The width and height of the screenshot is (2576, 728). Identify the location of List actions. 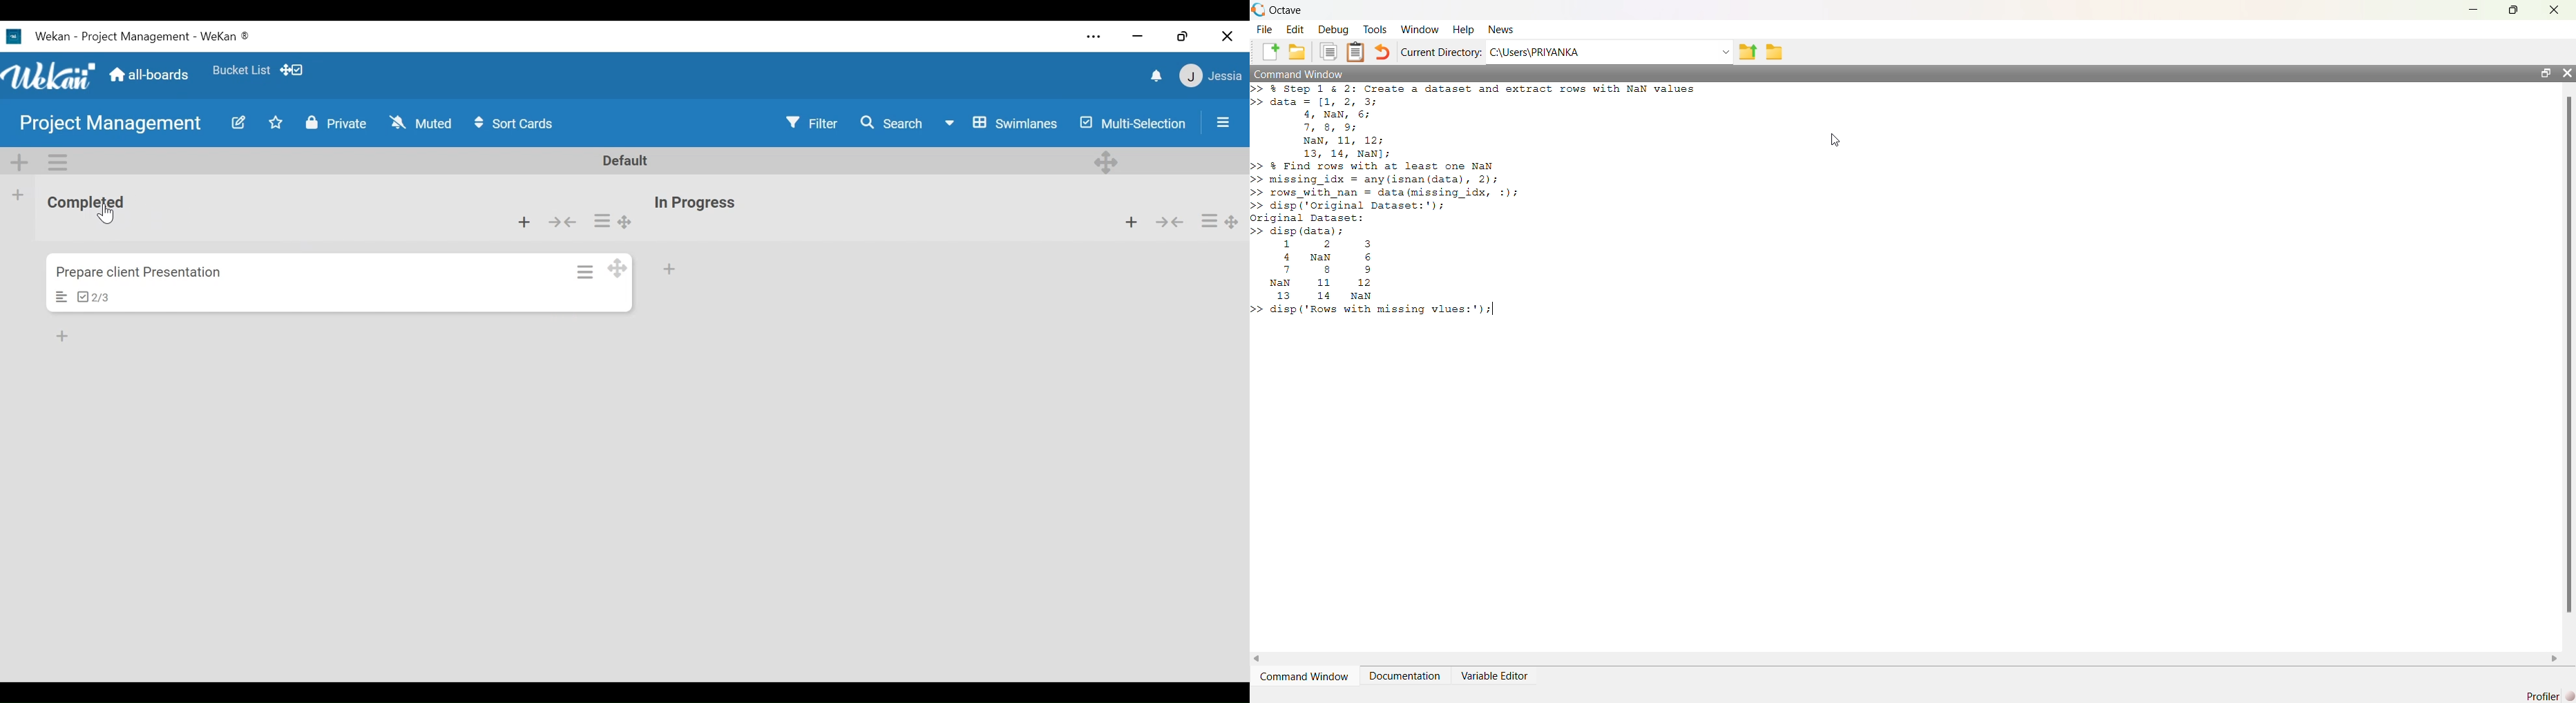
(1212, 223).